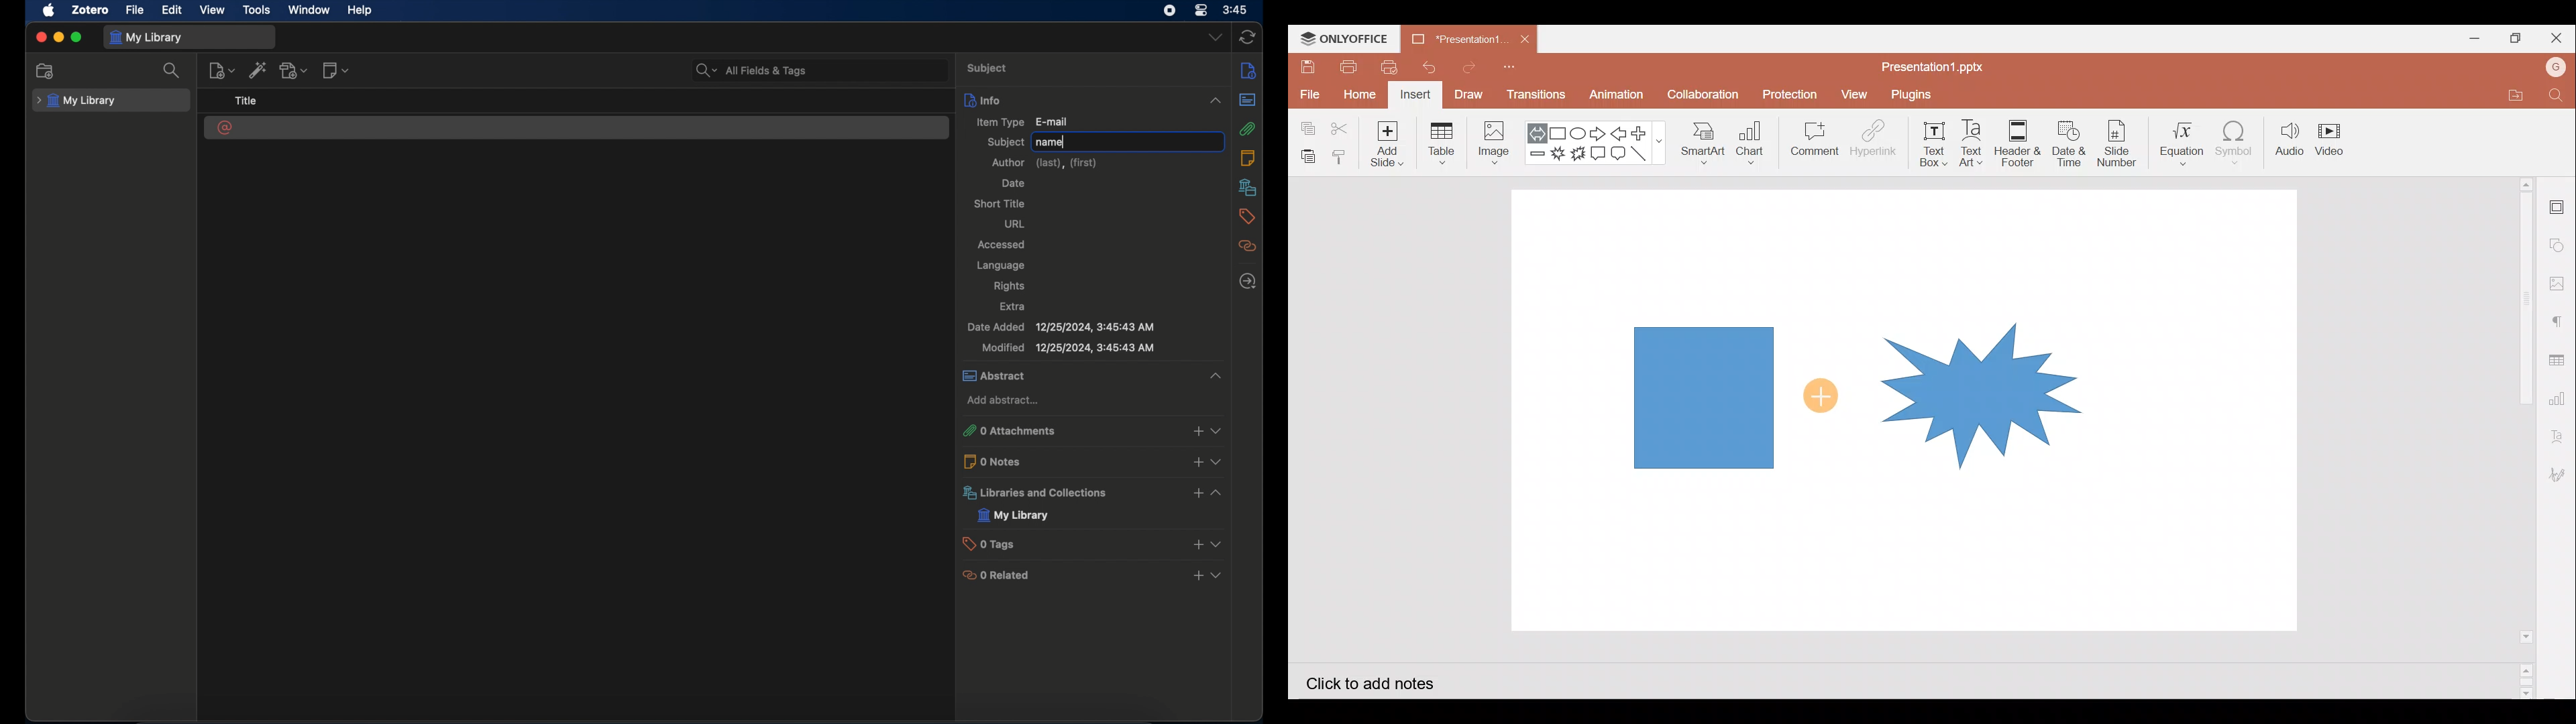  Describe the element at coordinates (148, 38) in the screenshot. I see `my library` at that location.